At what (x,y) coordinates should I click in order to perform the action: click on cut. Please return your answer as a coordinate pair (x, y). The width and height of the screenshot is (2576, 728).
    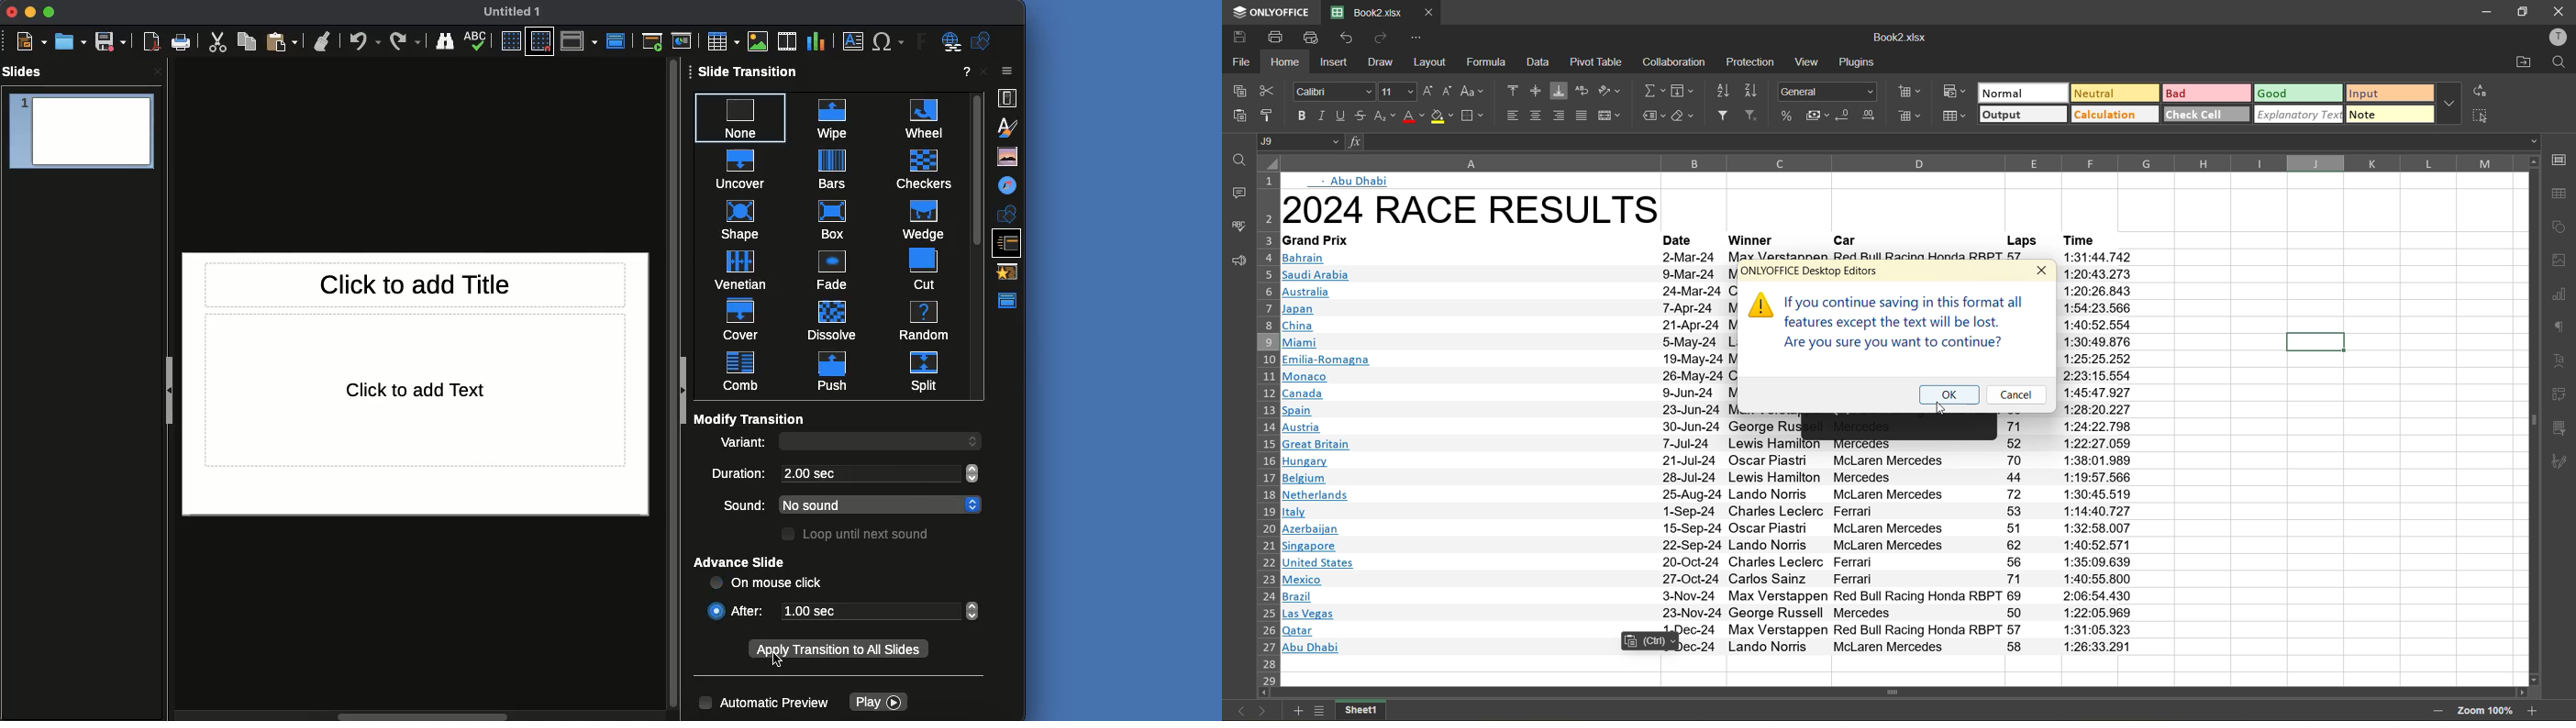
    Looking at the image, I should click on (915, 267).